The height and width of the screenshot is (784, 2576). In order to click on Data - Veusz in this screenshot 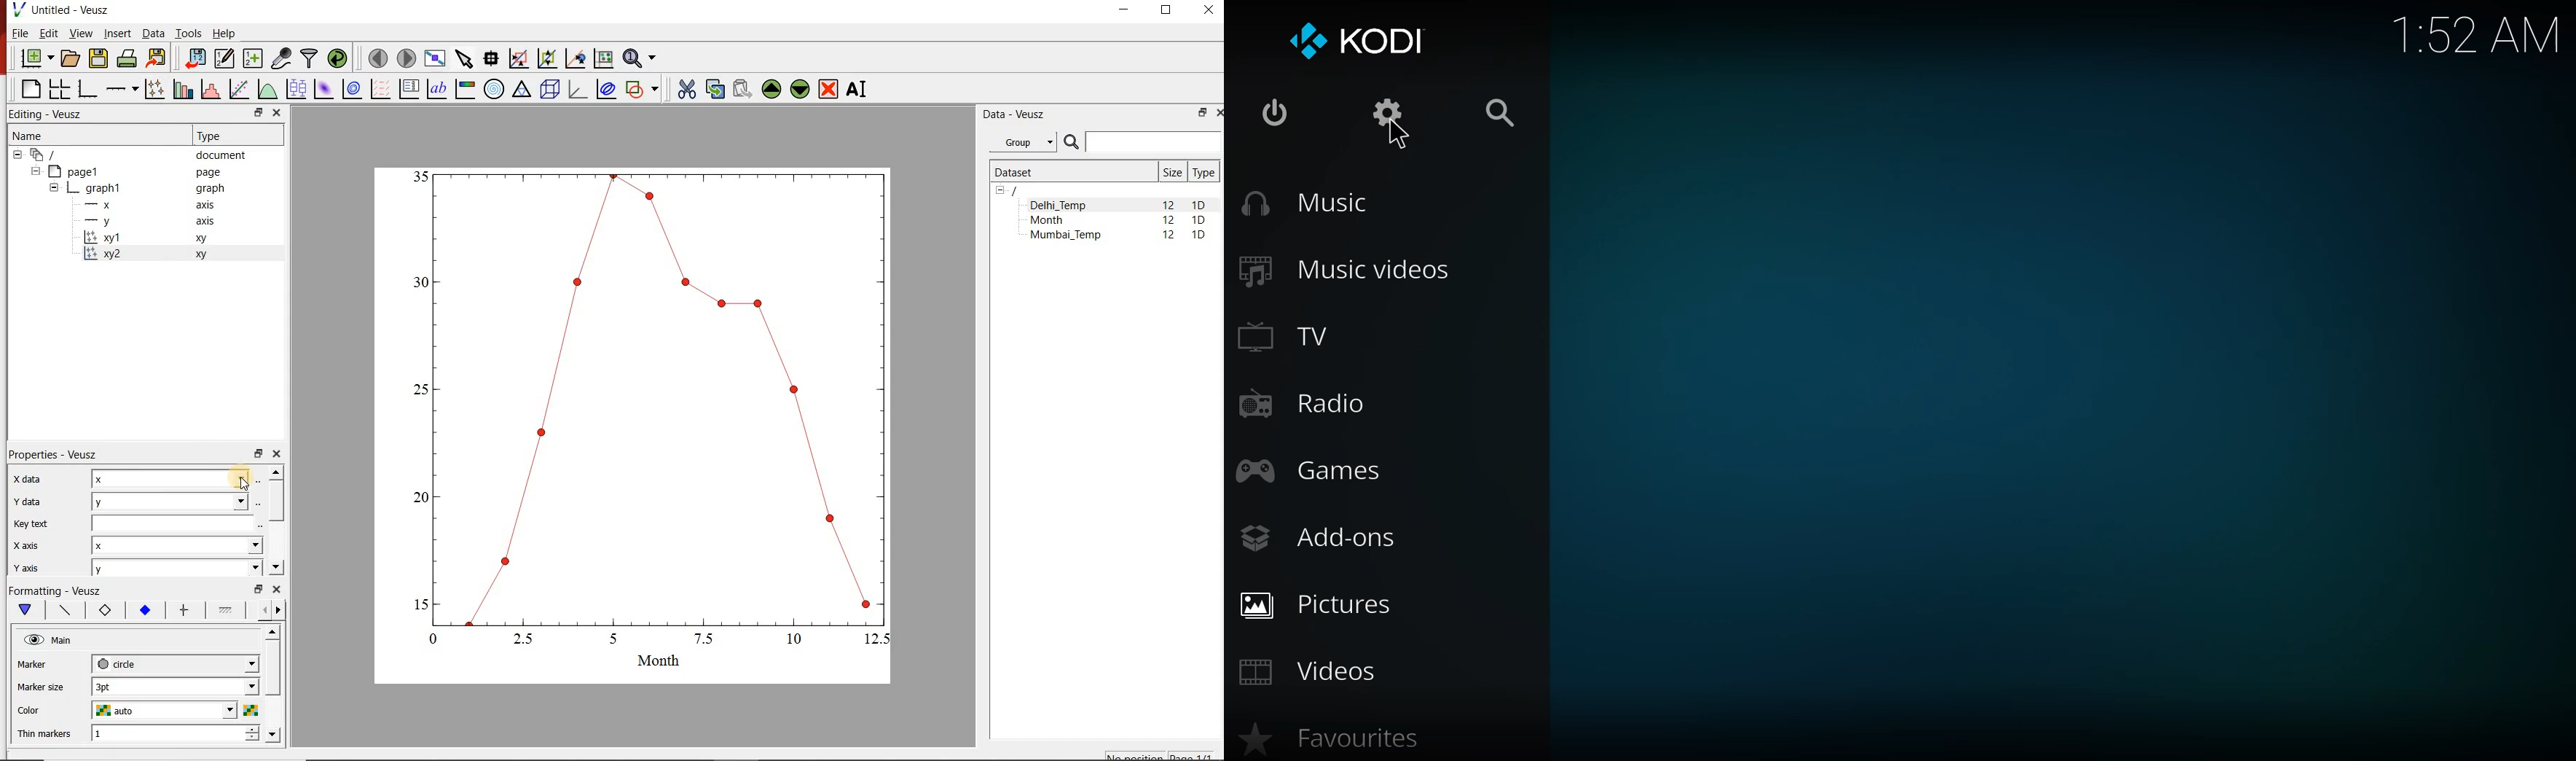, I will do `click(1016, 114)`.